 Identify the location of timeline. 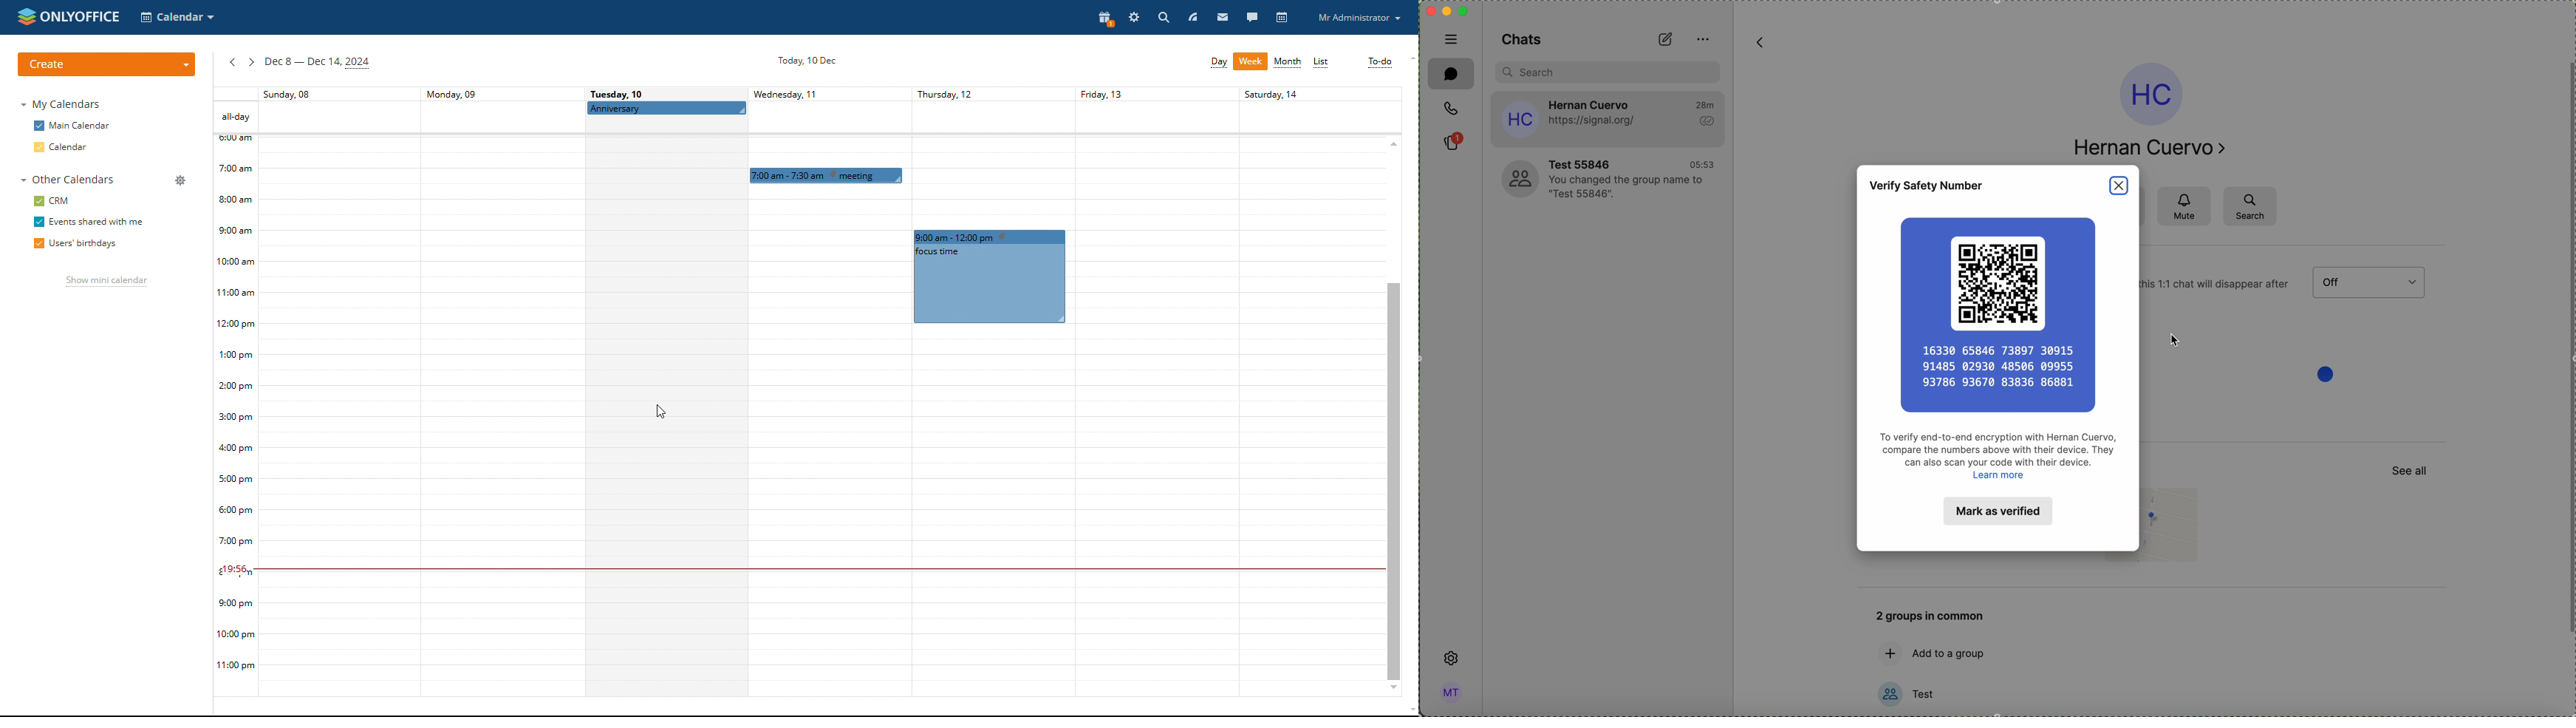
(236, 416).